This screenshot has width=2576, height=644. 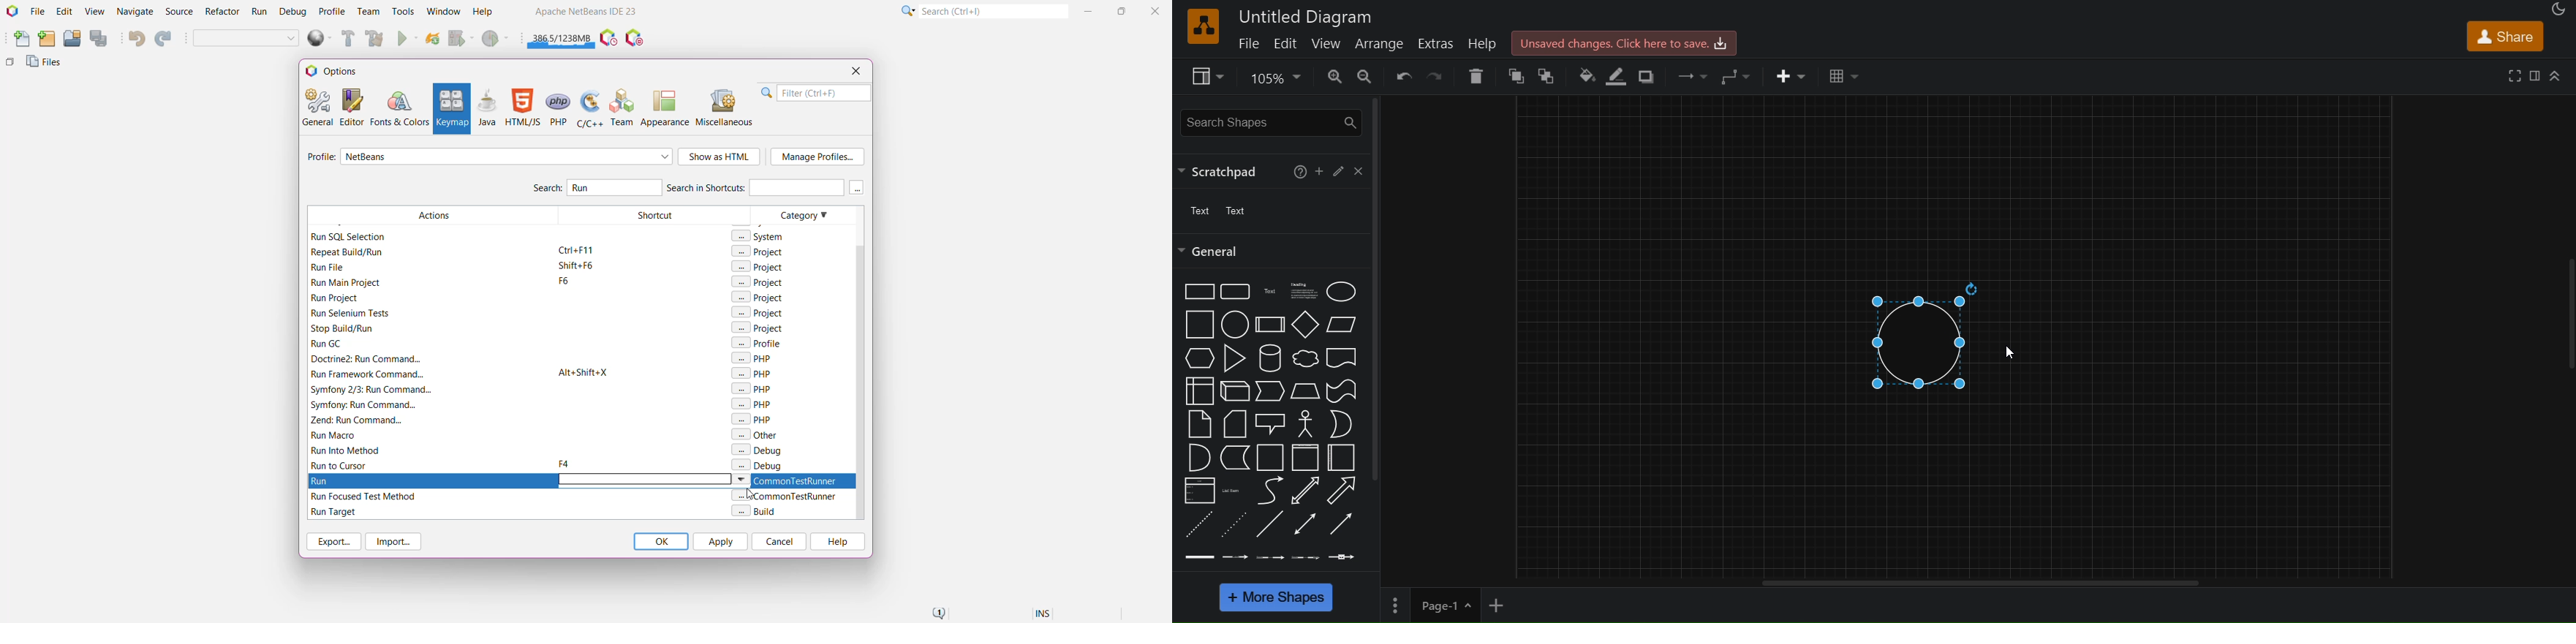 What do you see at coordinates (443, 11) in the screenshot?
I see `Window` at bounding box center [443, 11].